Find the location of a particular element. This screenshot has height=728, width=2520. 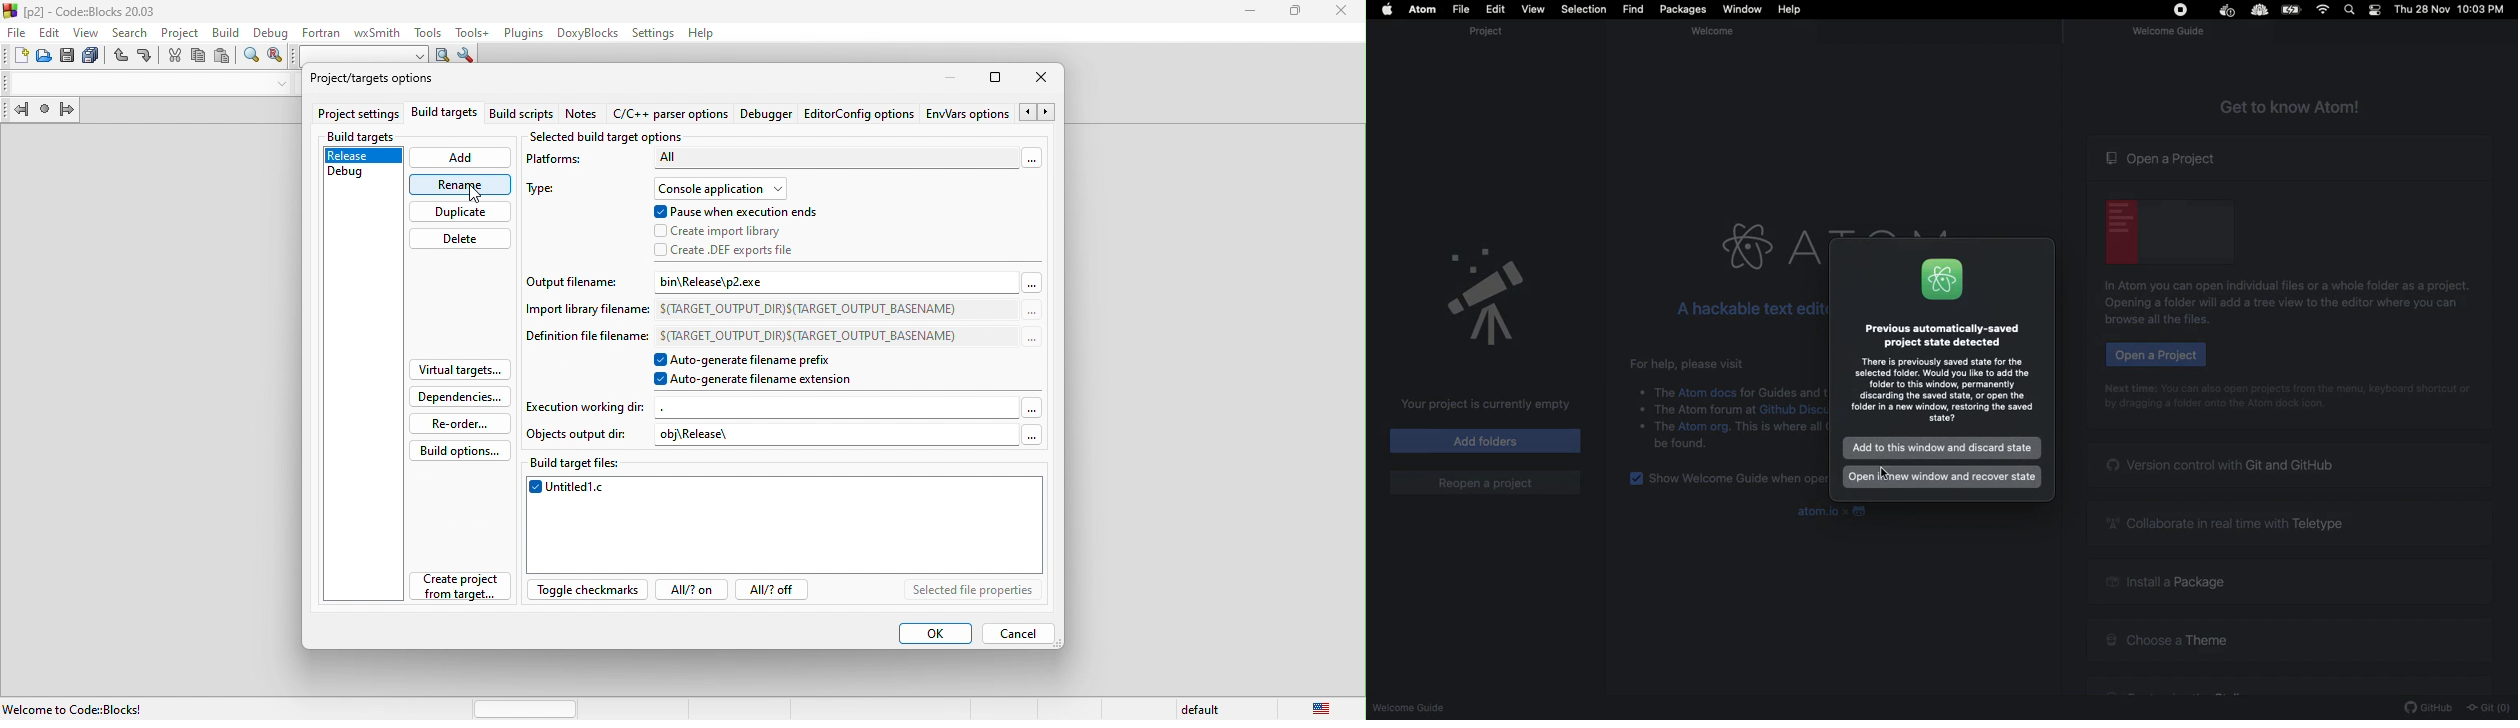

Instructional text is located at coordinates (2275, 311).